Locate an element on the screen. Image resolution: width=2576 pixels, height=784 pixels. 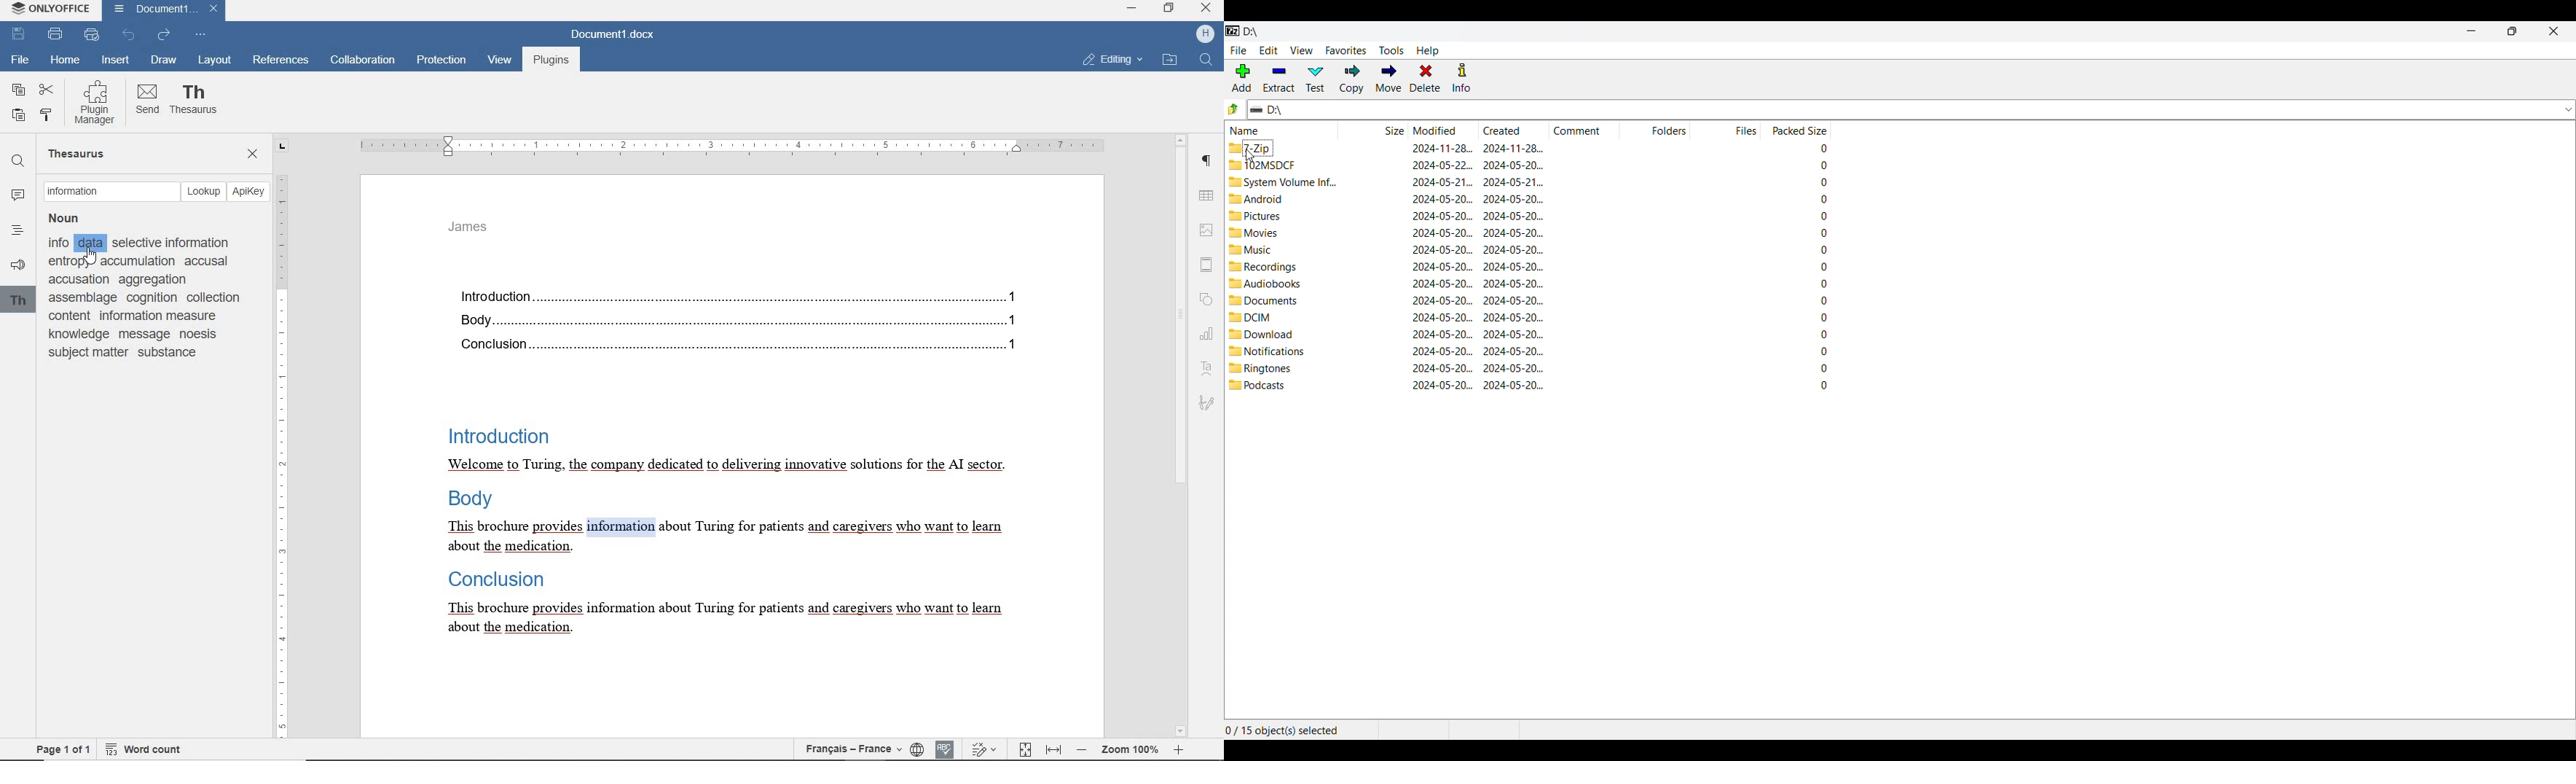
Selected files out of the total number of files in the folder is located at coordinates (1285, 729).